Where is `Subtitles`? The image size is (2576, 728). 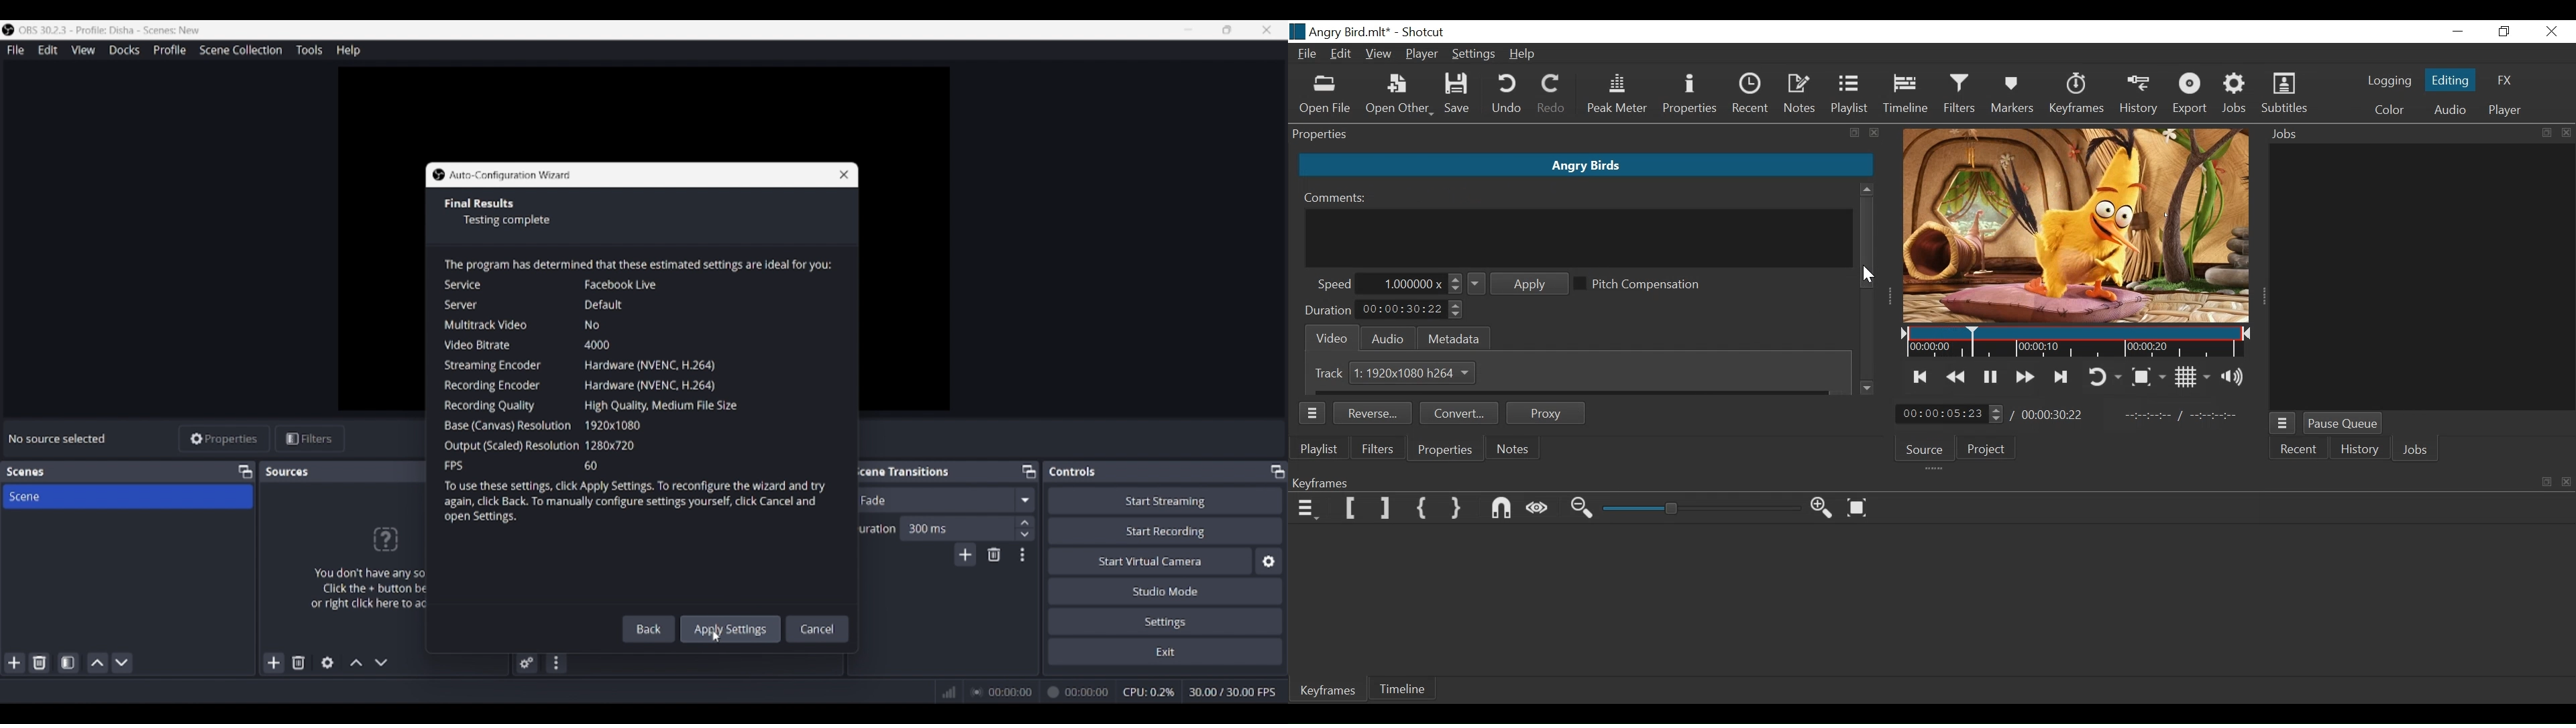
Subtitles is located at coordinates (2285, 95).